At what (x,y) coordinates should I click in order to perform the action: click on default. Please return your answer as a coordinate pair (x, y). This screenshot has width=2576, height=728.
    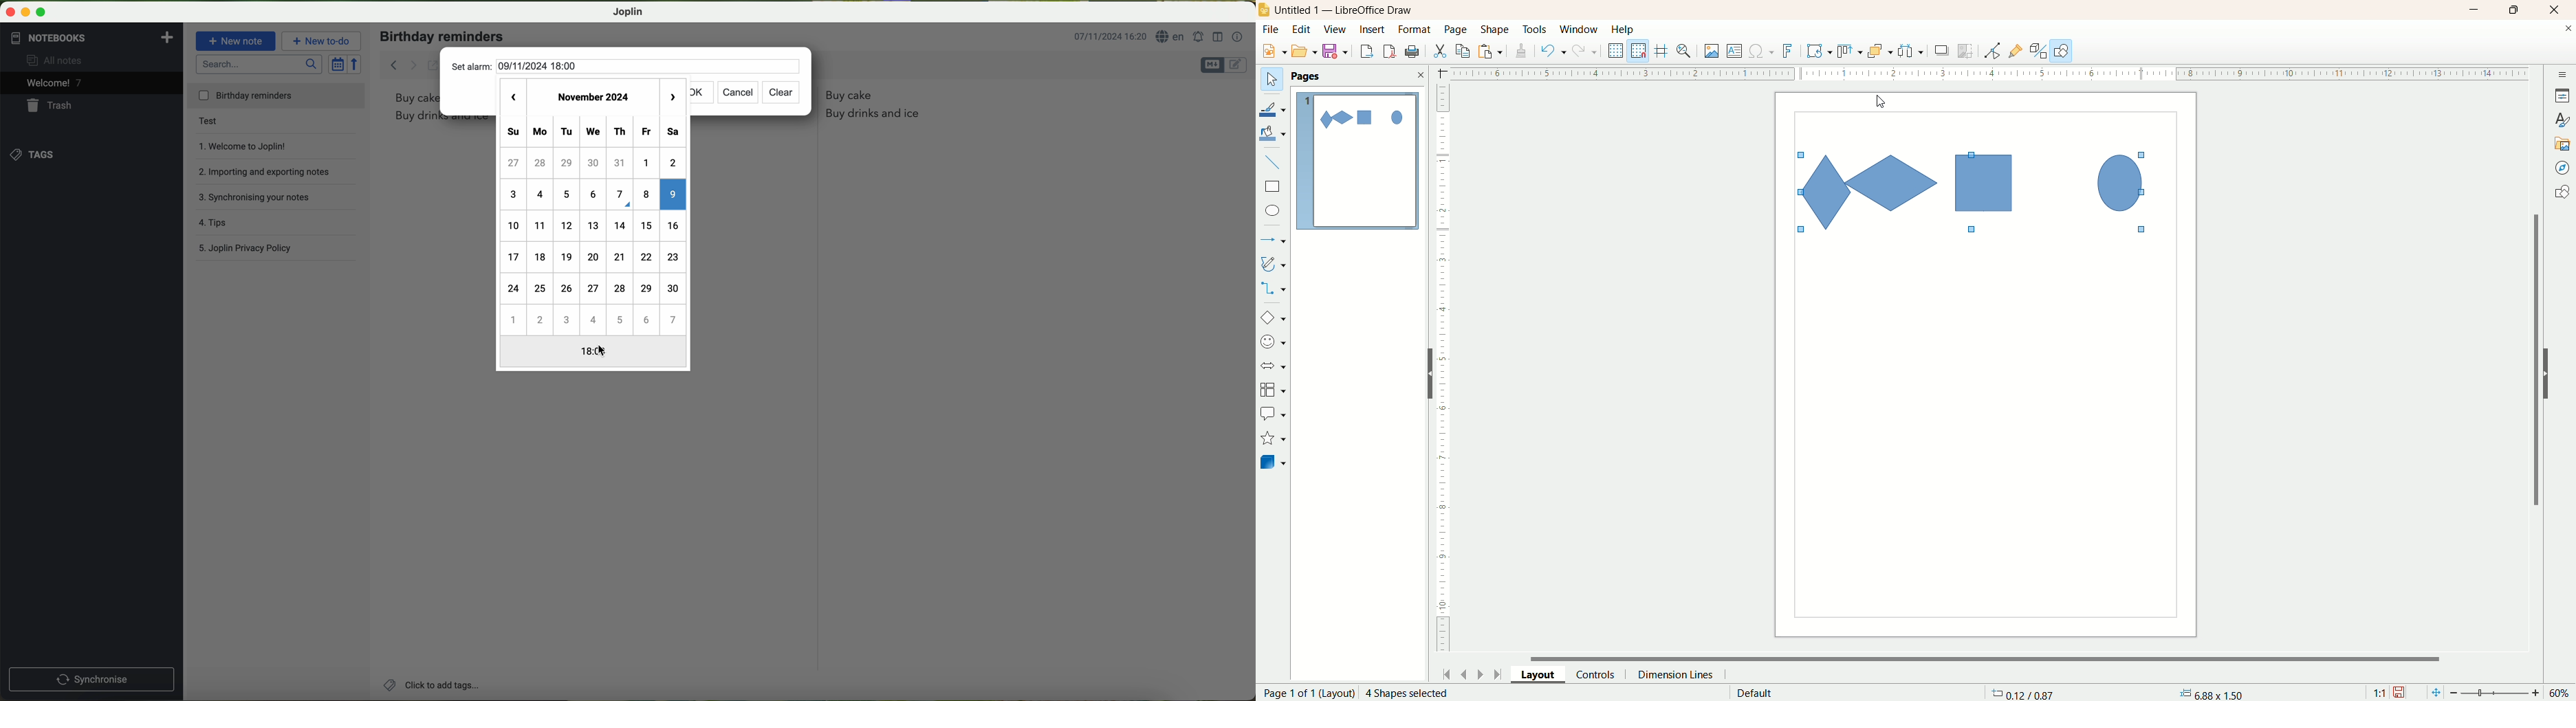
    Looking at the image, I should click on (1756, 693).